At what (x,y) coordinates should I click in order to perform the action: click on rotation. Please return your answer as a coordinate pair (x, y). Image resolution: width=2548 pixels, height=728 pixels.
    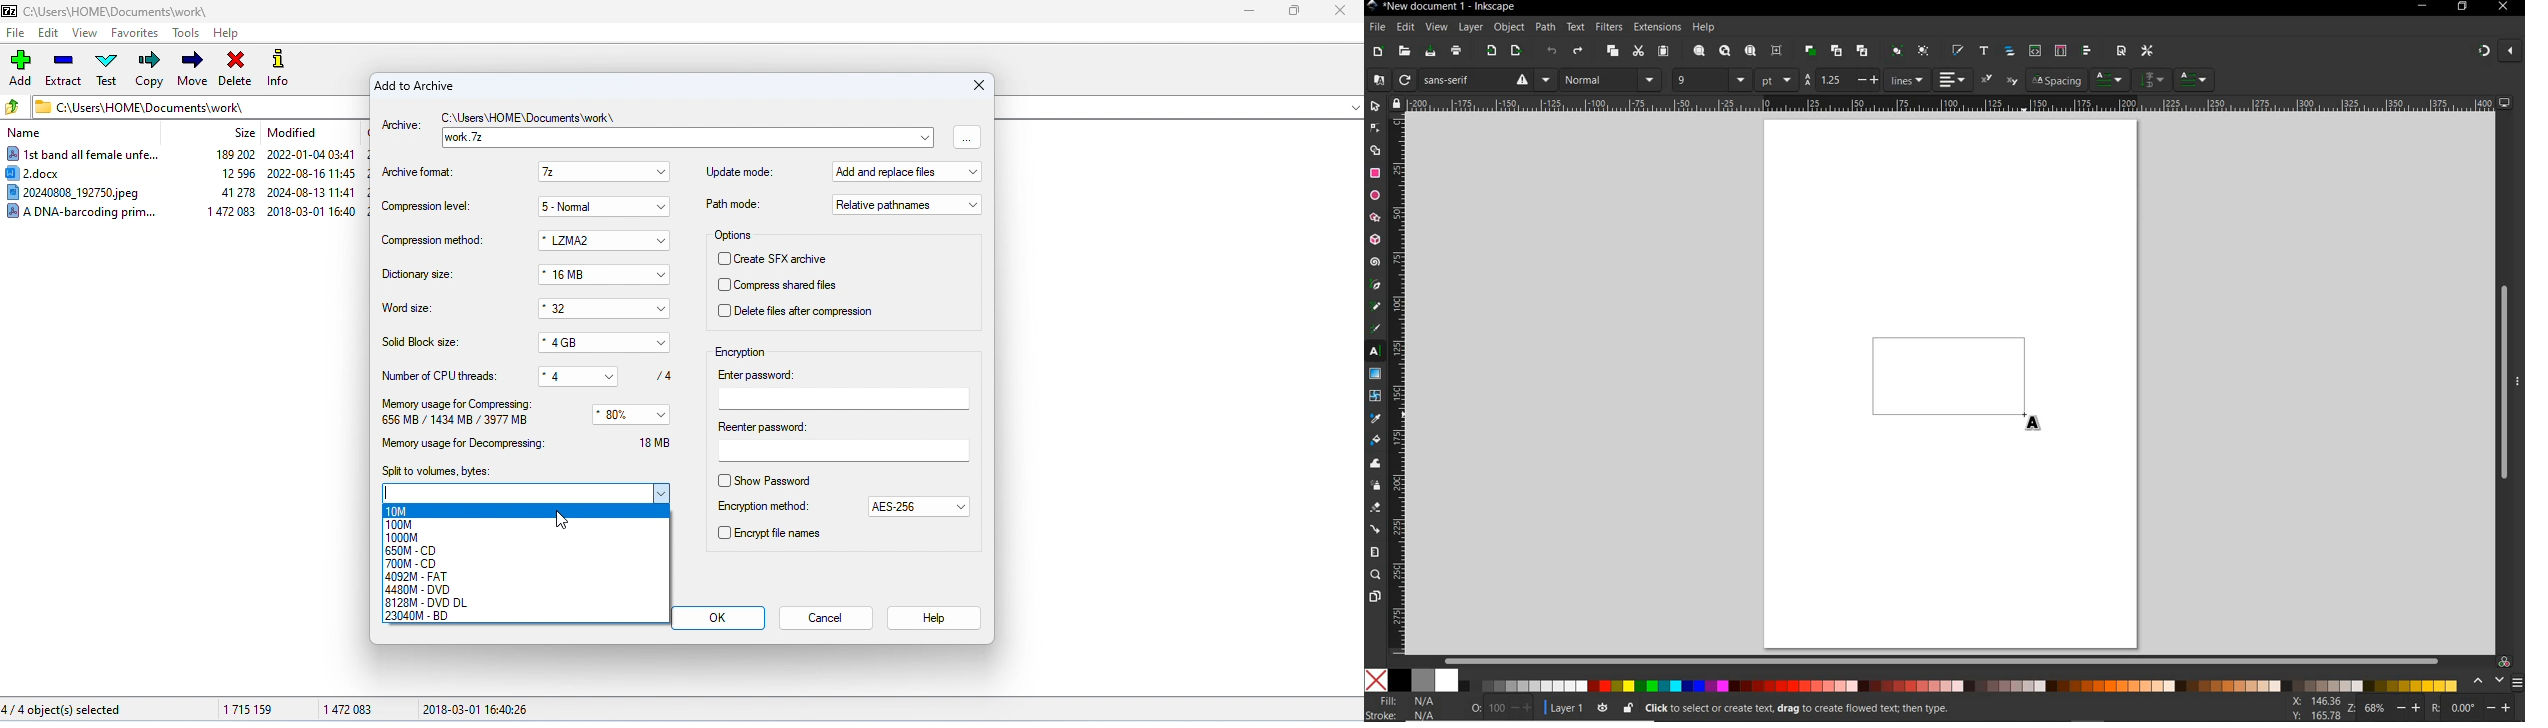
    Looking at the image, I should click on (2434, 707).